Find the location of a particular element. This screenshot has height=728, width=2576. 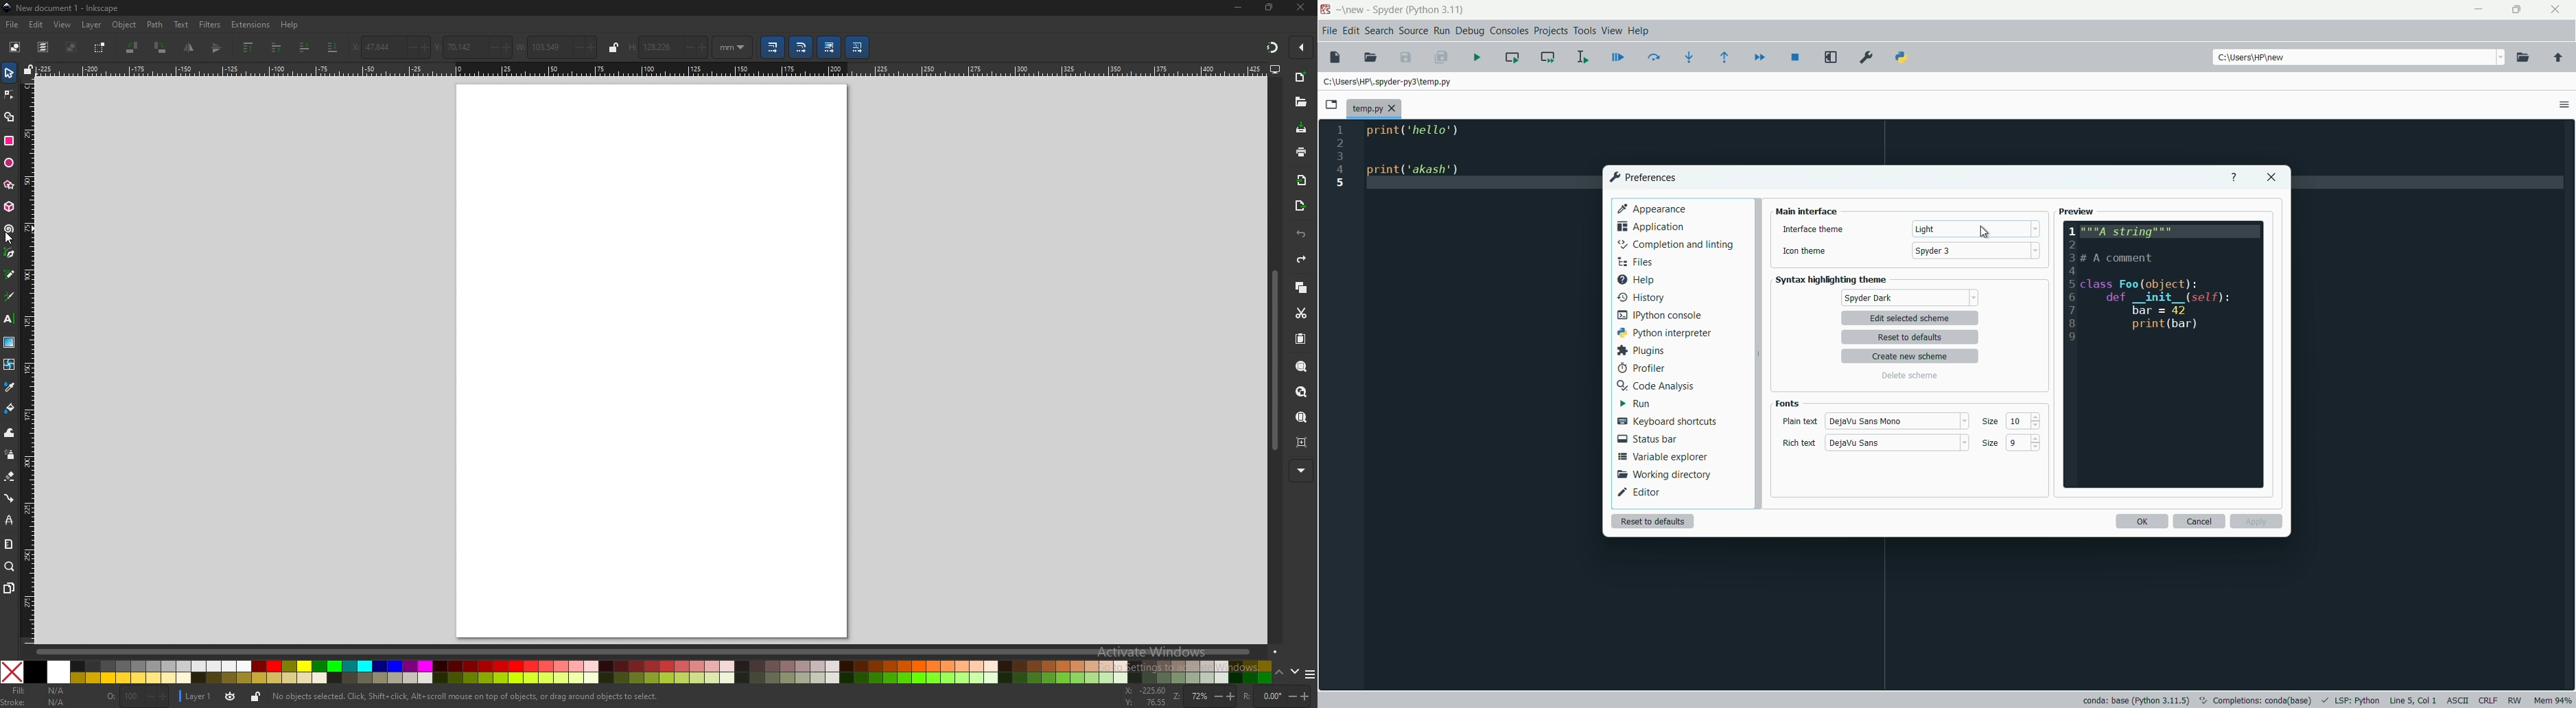

zoom drawing is located at coordinates (1301, 391).